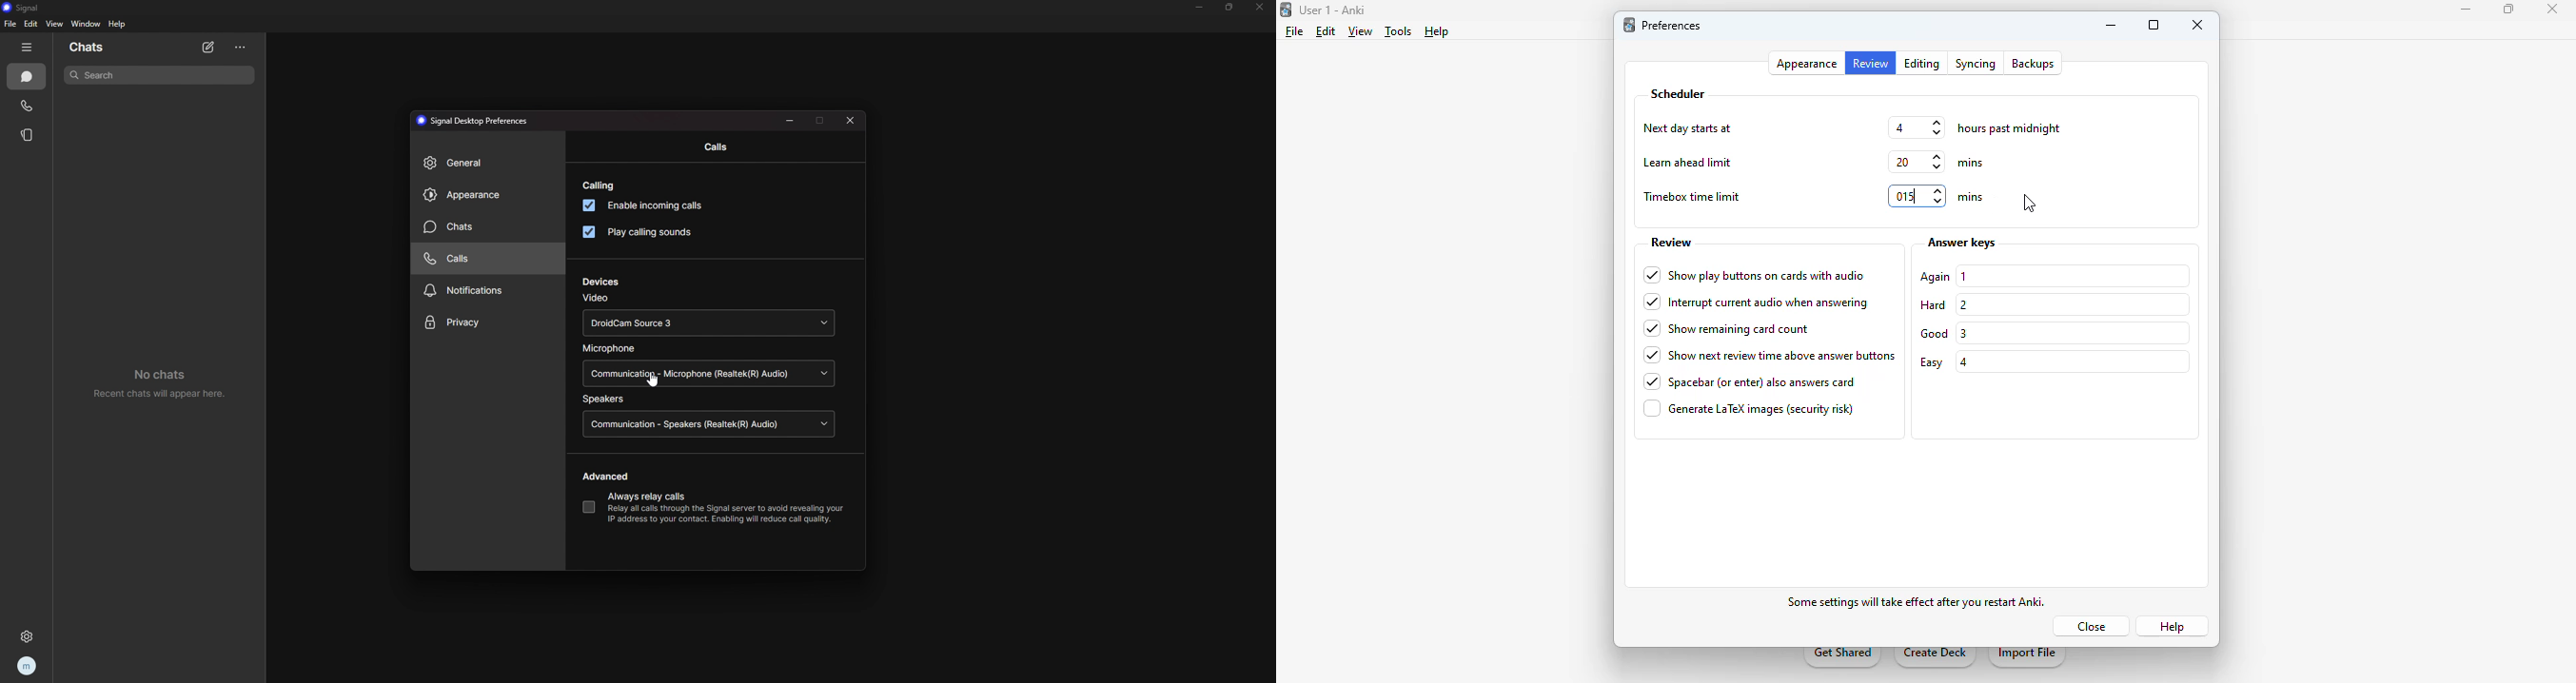  Describe the element at coordinates (240, 48) in the screenshot. I see `options` at that location.